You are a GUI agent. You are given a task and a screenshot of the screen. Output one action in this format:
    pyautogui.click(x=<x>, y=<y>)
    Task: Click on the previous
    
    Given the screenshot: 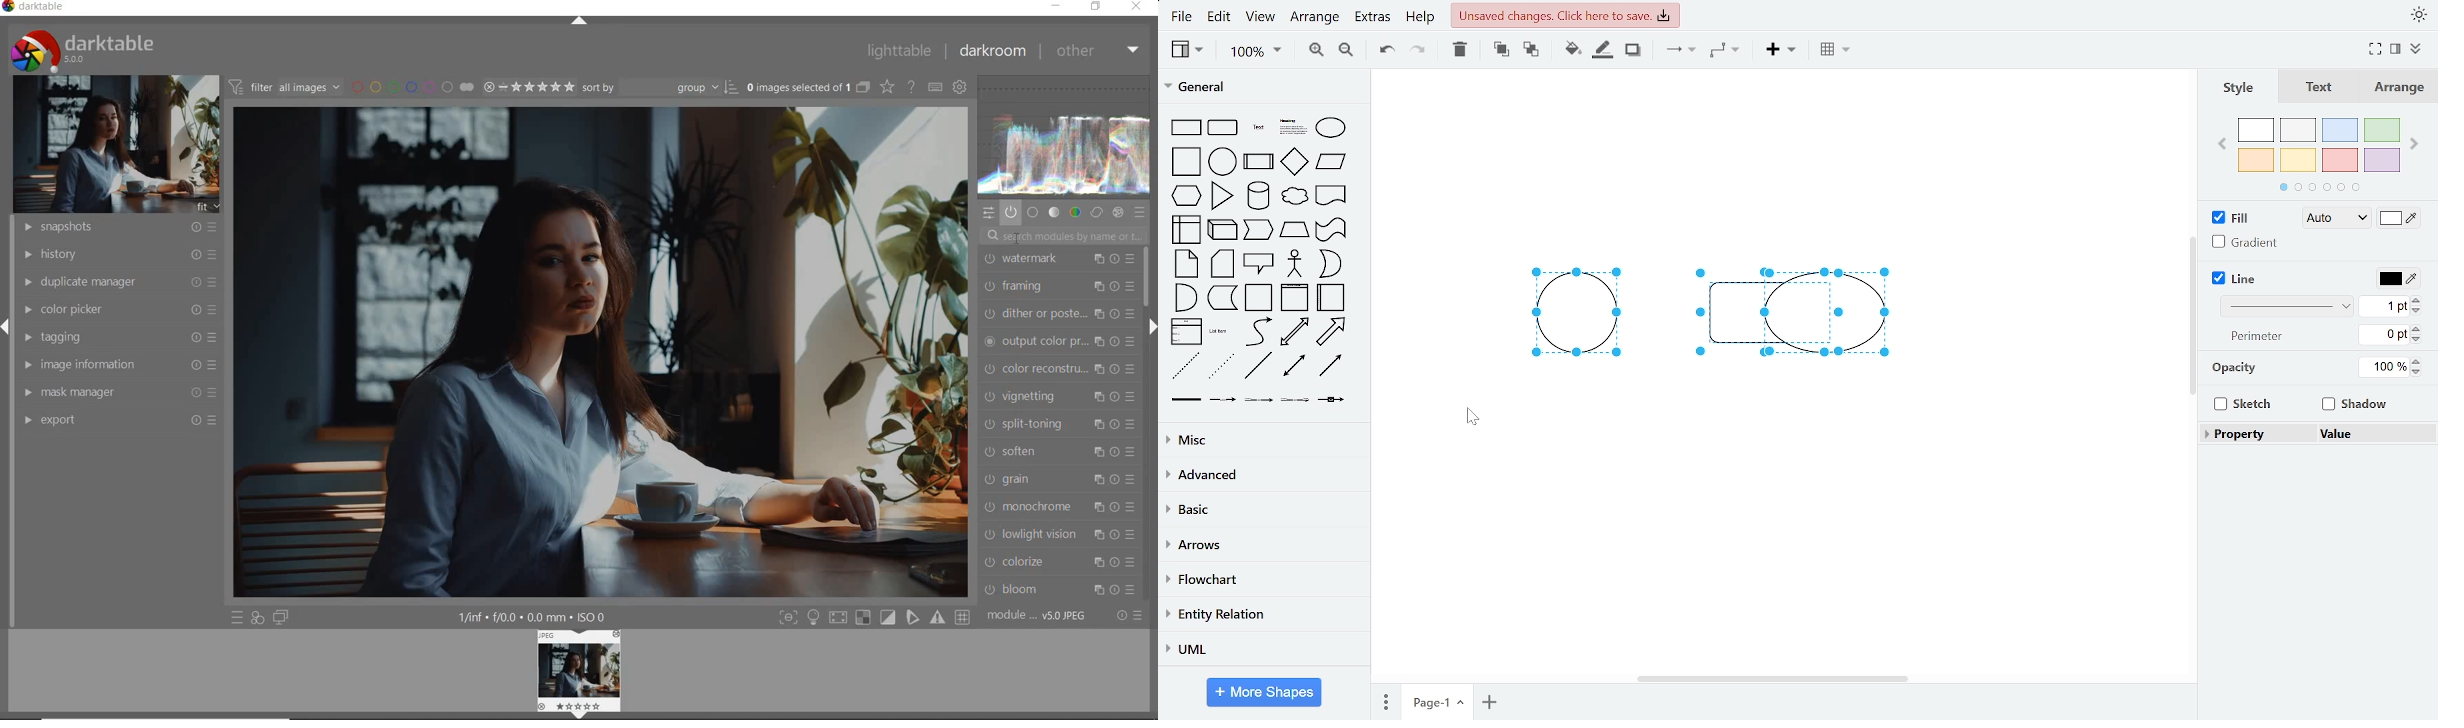 What is the action you would take?
    pyautogui.click(x=2222, y=146)
    